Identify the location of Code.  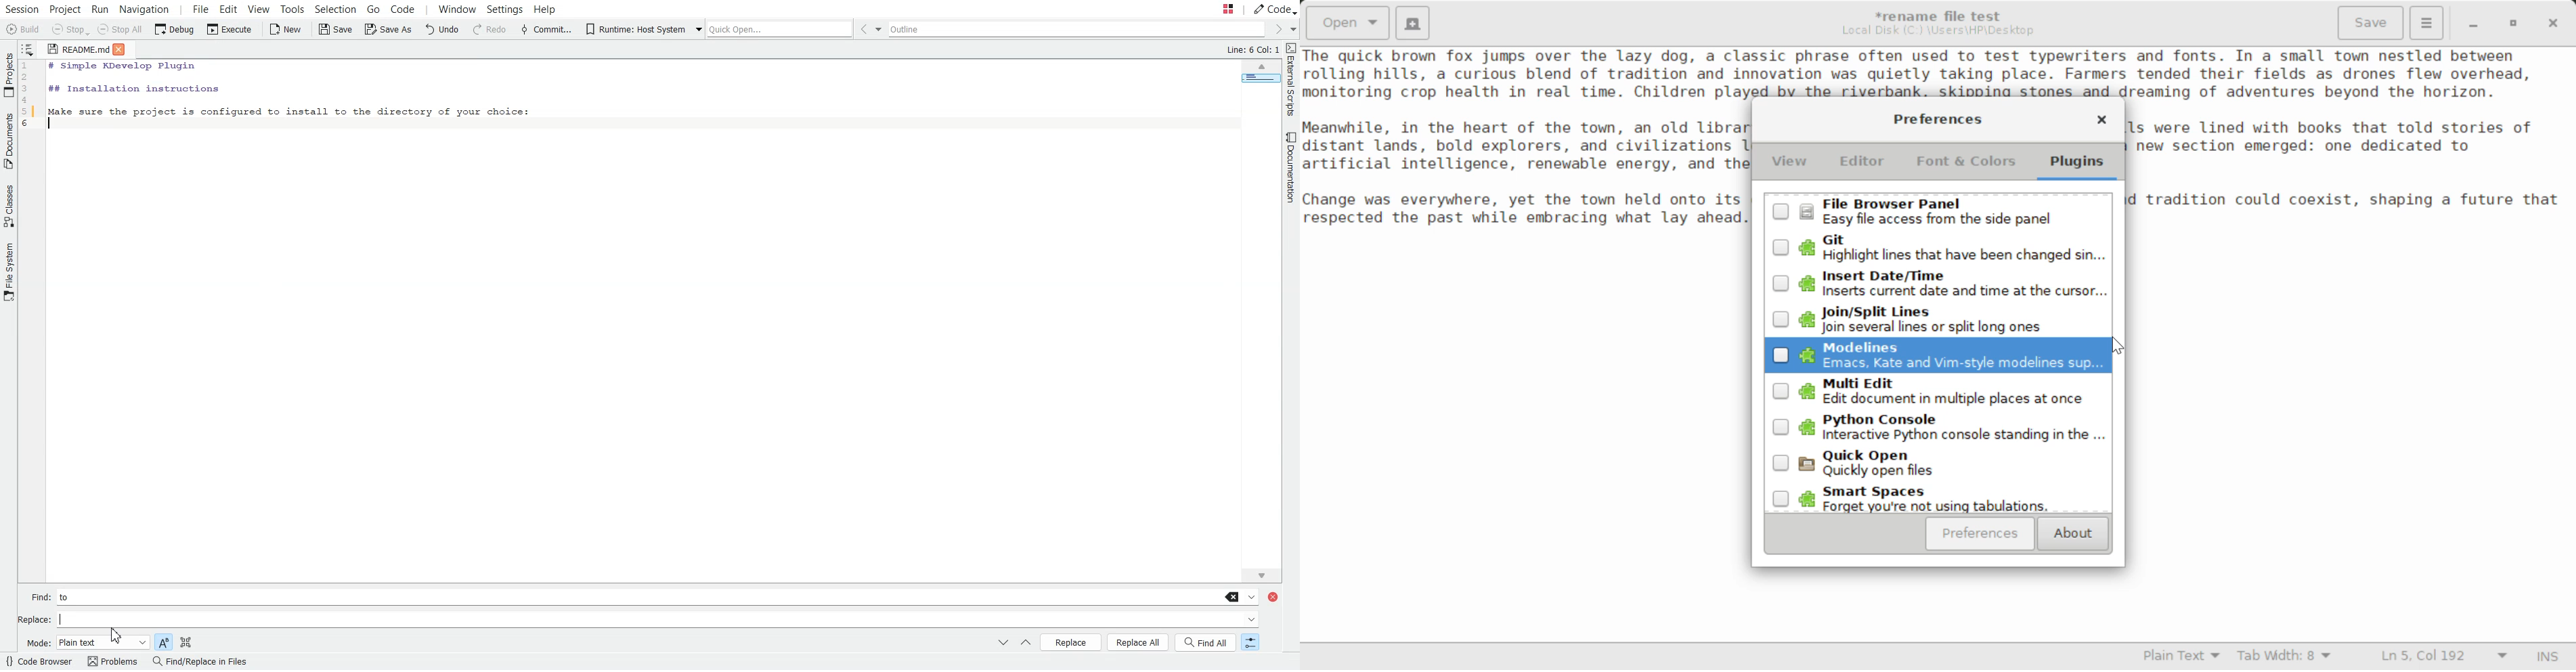
(1274, 9).